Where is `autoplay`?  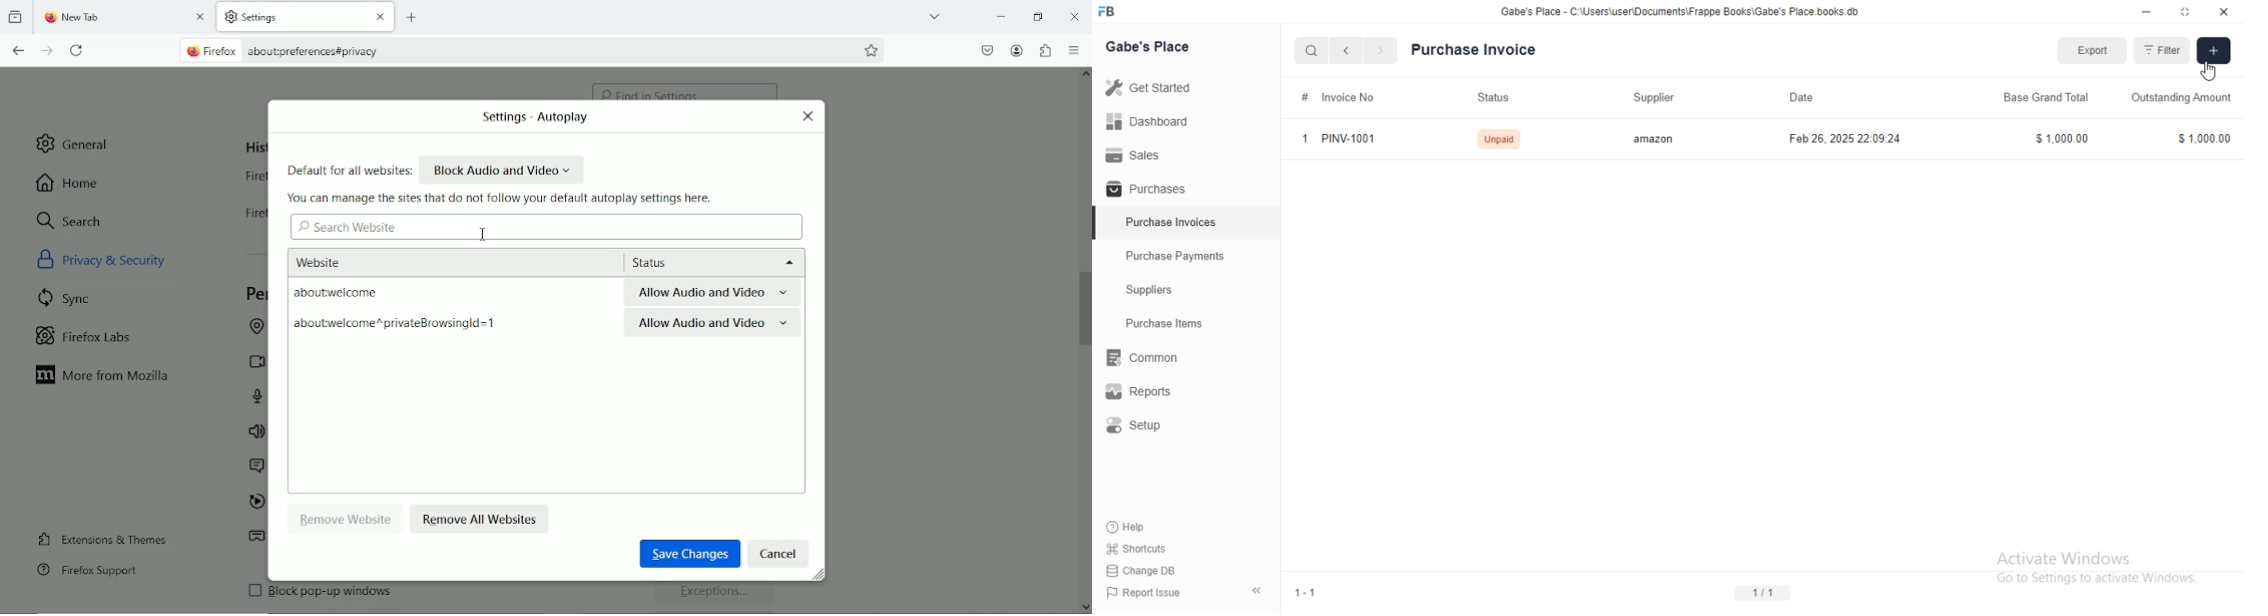
autoplay is located at coordinates (255, 503).